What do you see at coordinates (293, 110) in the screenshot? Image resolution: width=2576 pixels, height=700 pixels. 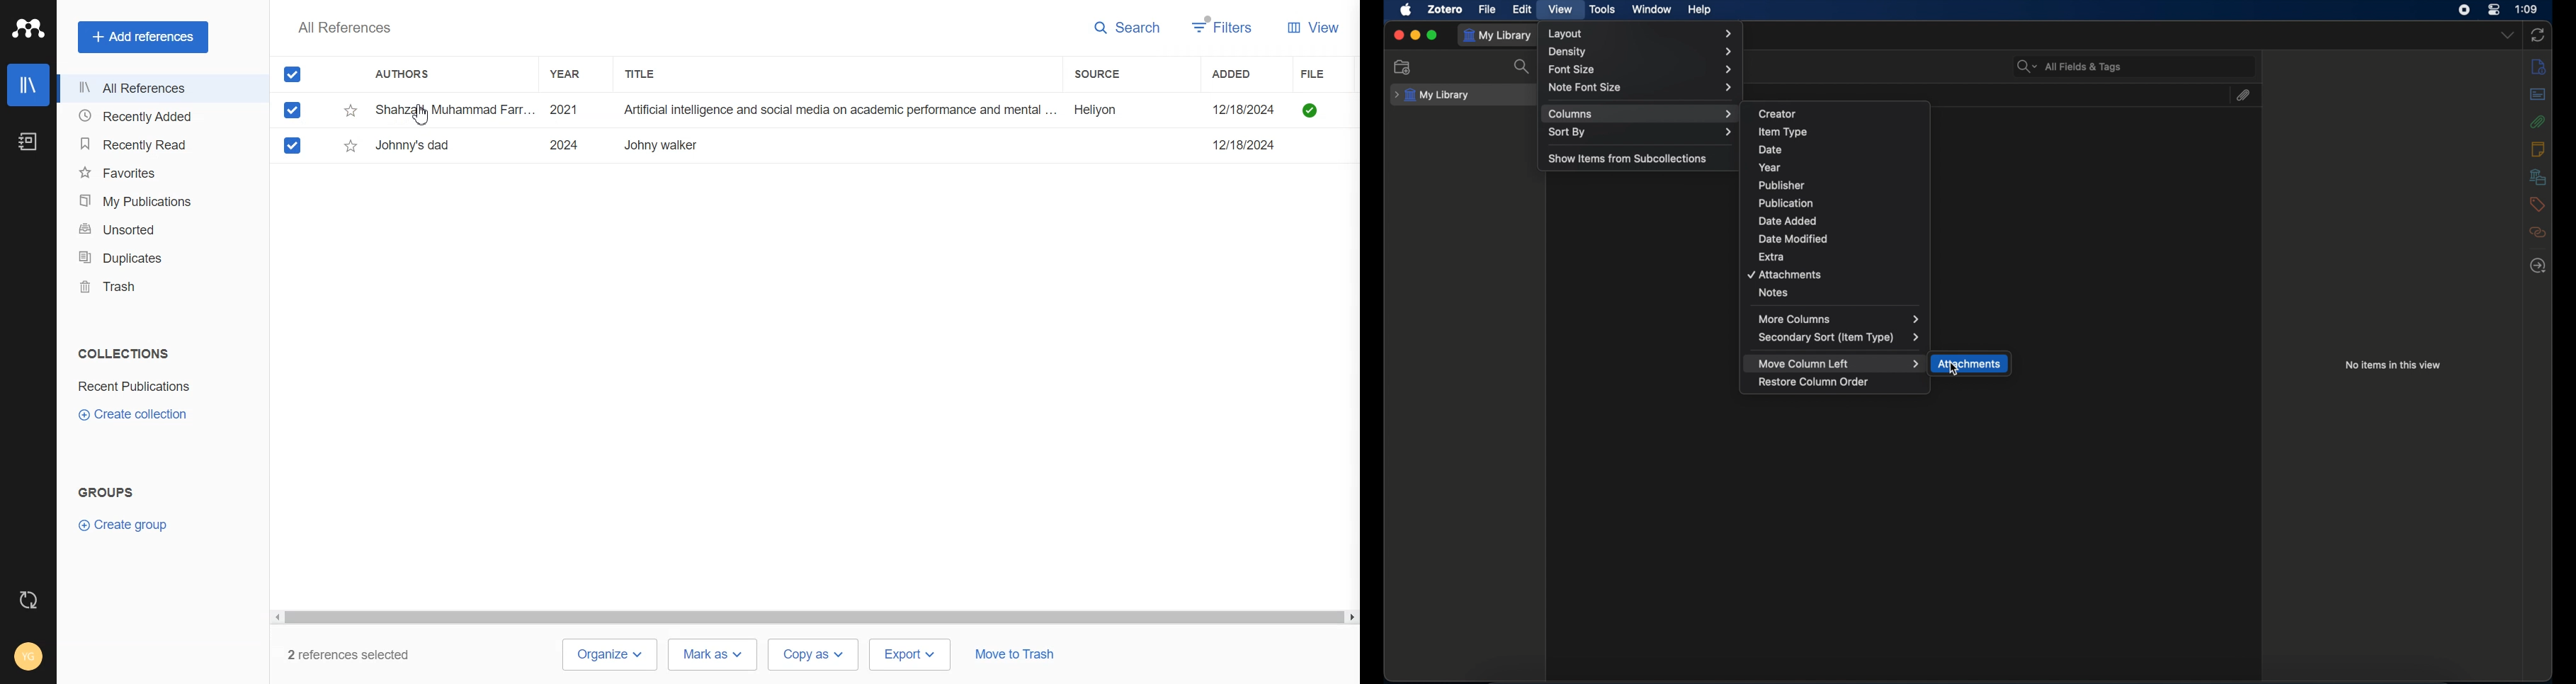 I see `Checked mark` at bounding box center [293, 110].